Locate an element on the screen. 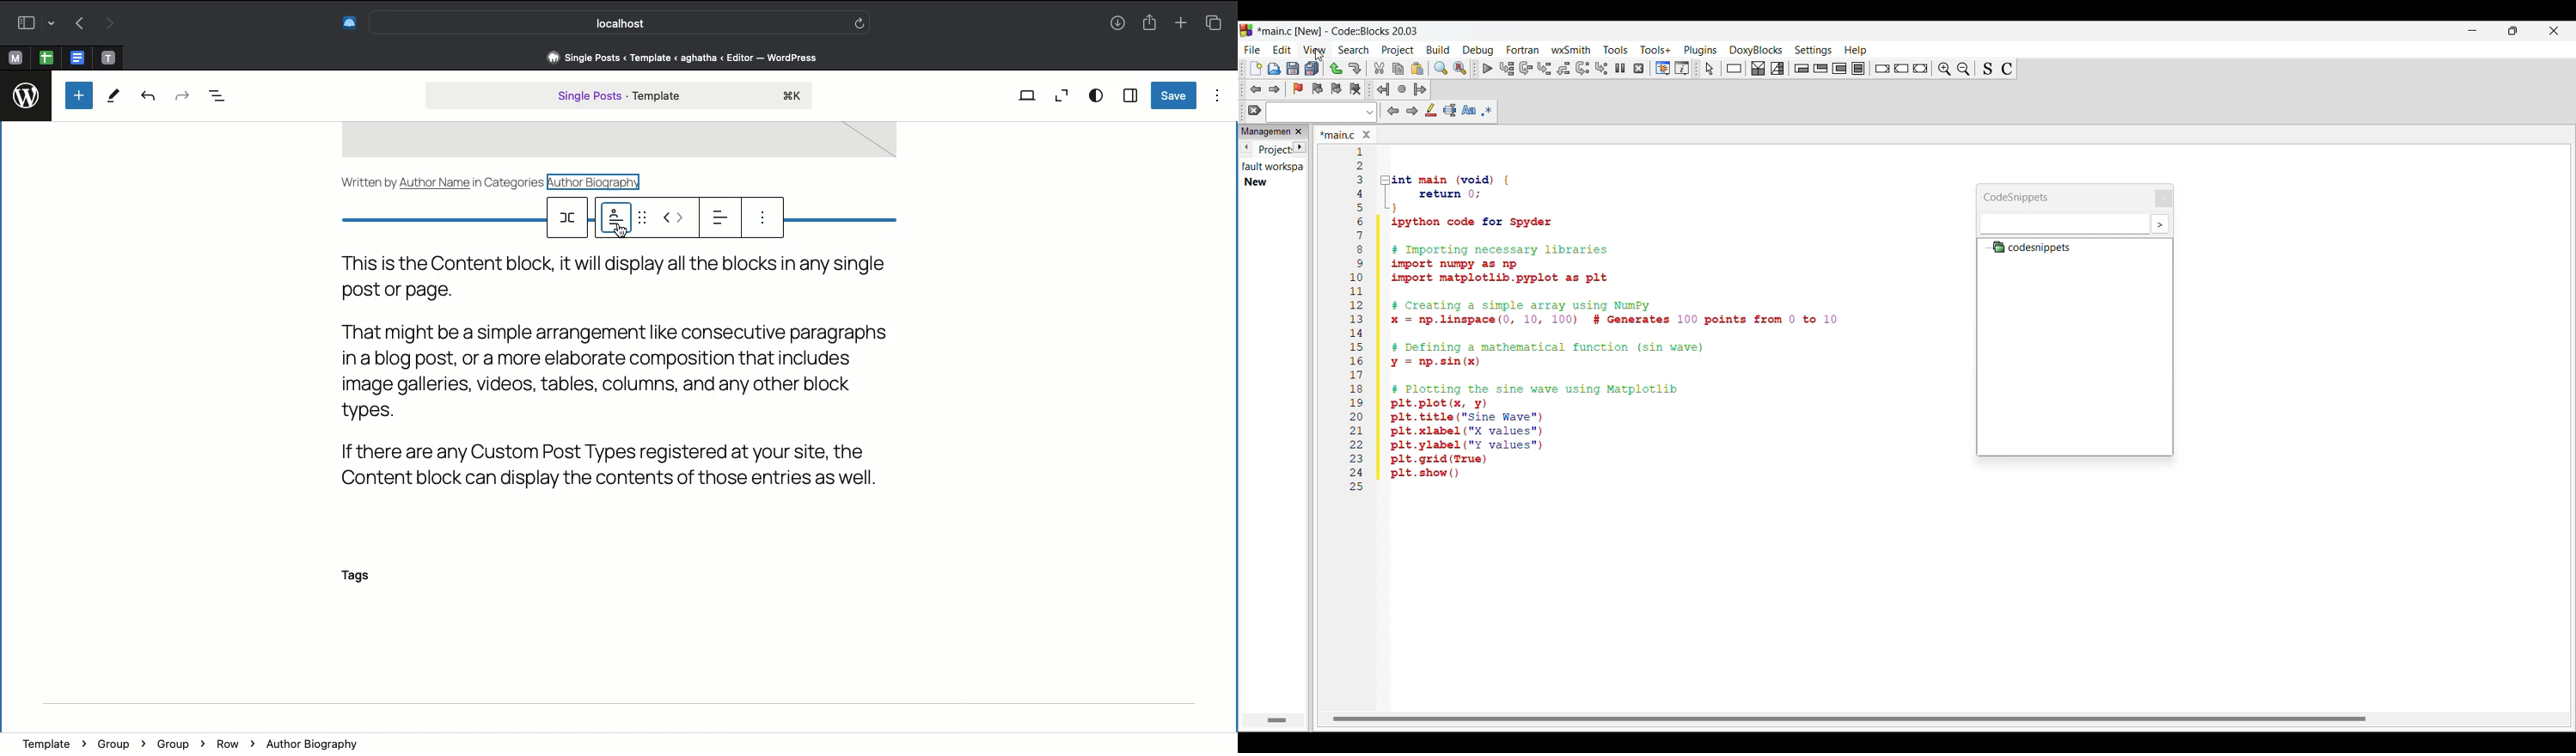 The image size is (2576, 756). Zoom in is located at coordinates (1963, 68).